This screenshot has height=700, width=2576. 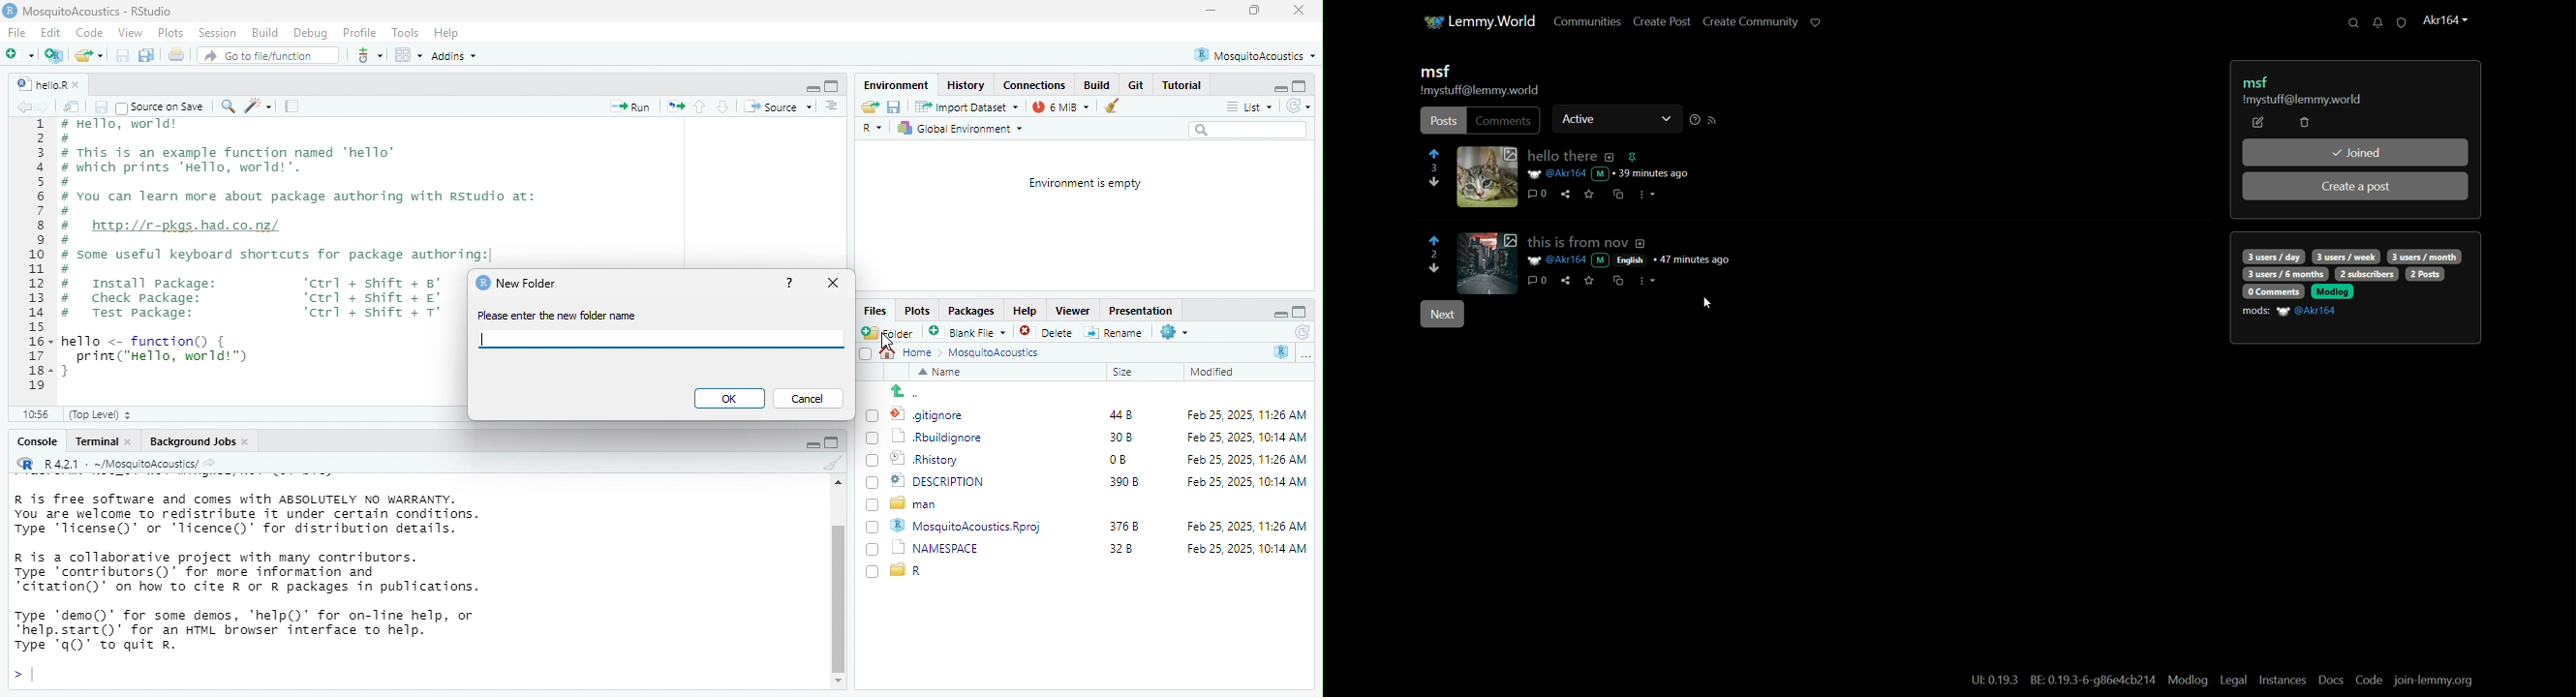 What do you see at coordinates (1611, 174) in the screenshot?
I see `post details` at bounding box center [1611, 174].